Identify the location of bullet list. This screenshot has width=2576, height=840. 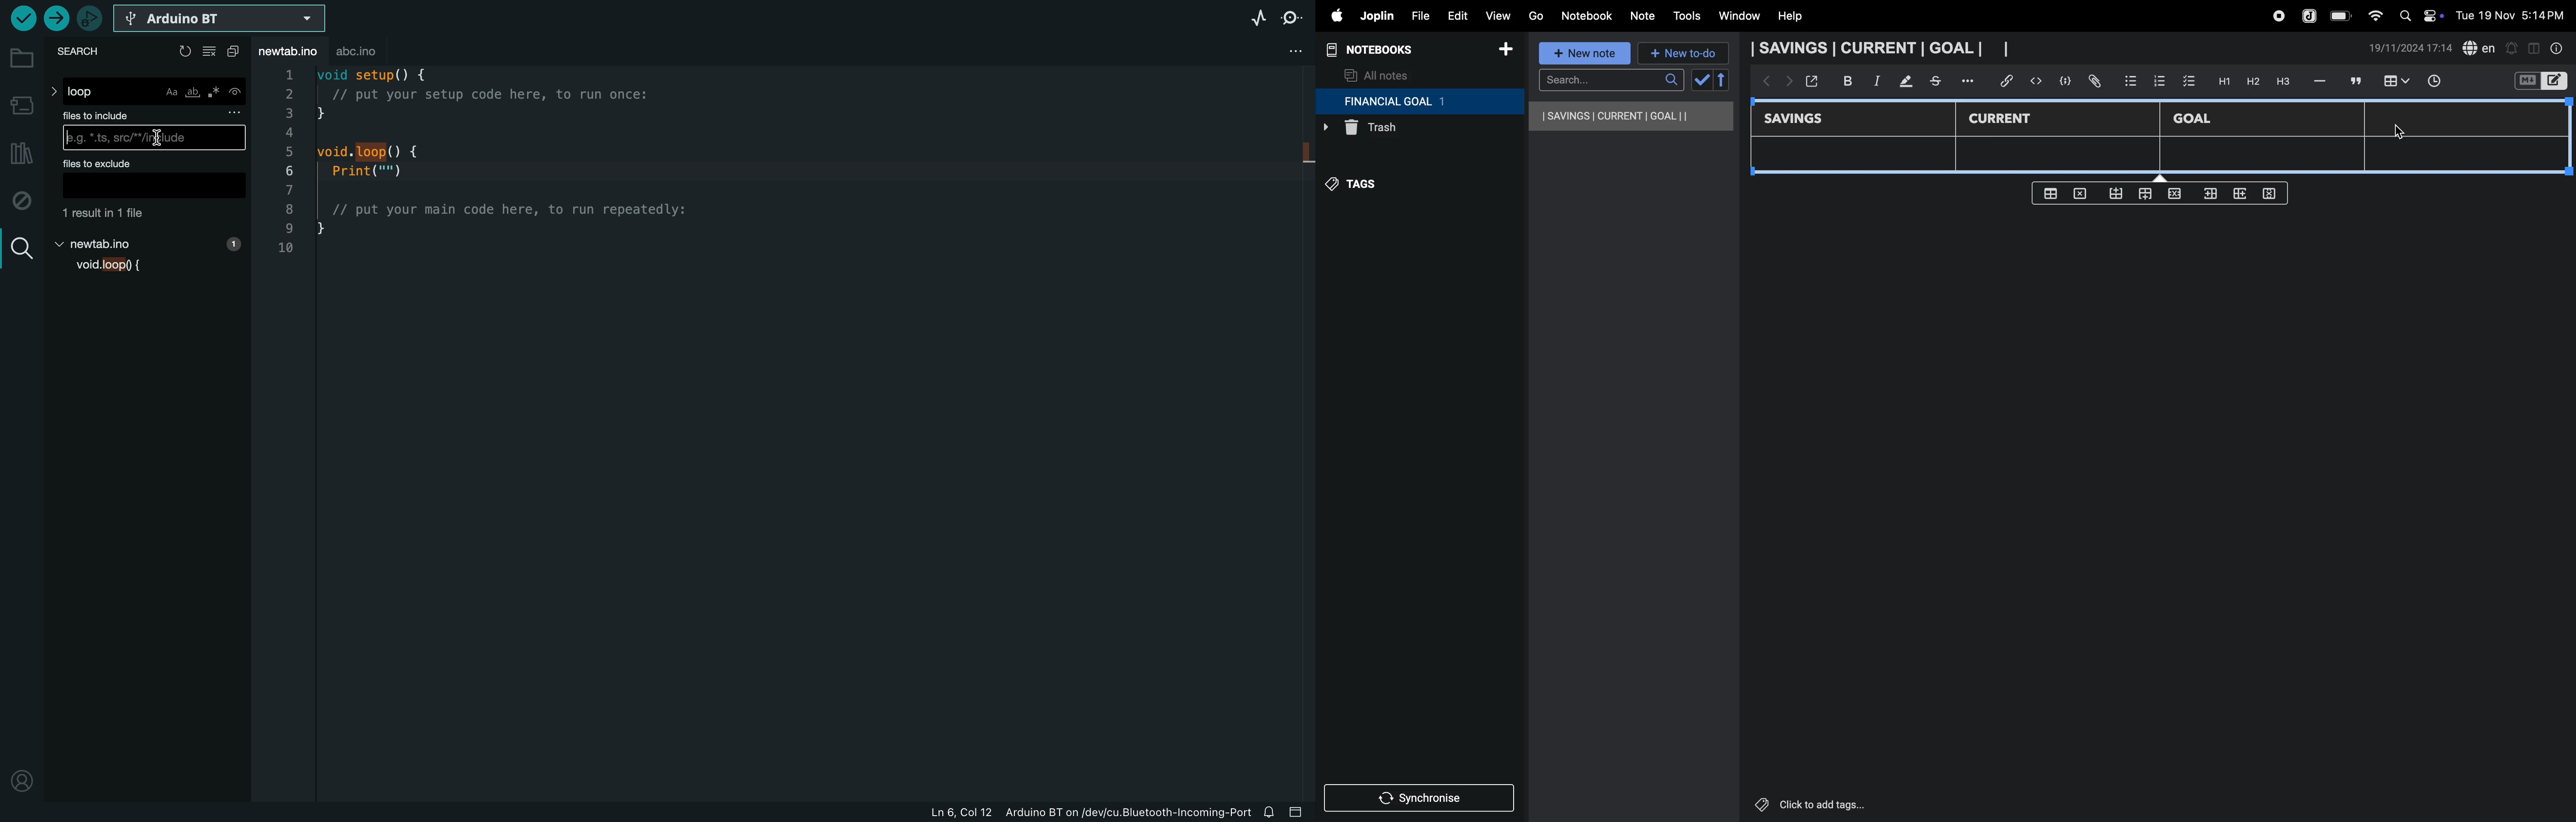
(2130, 79).